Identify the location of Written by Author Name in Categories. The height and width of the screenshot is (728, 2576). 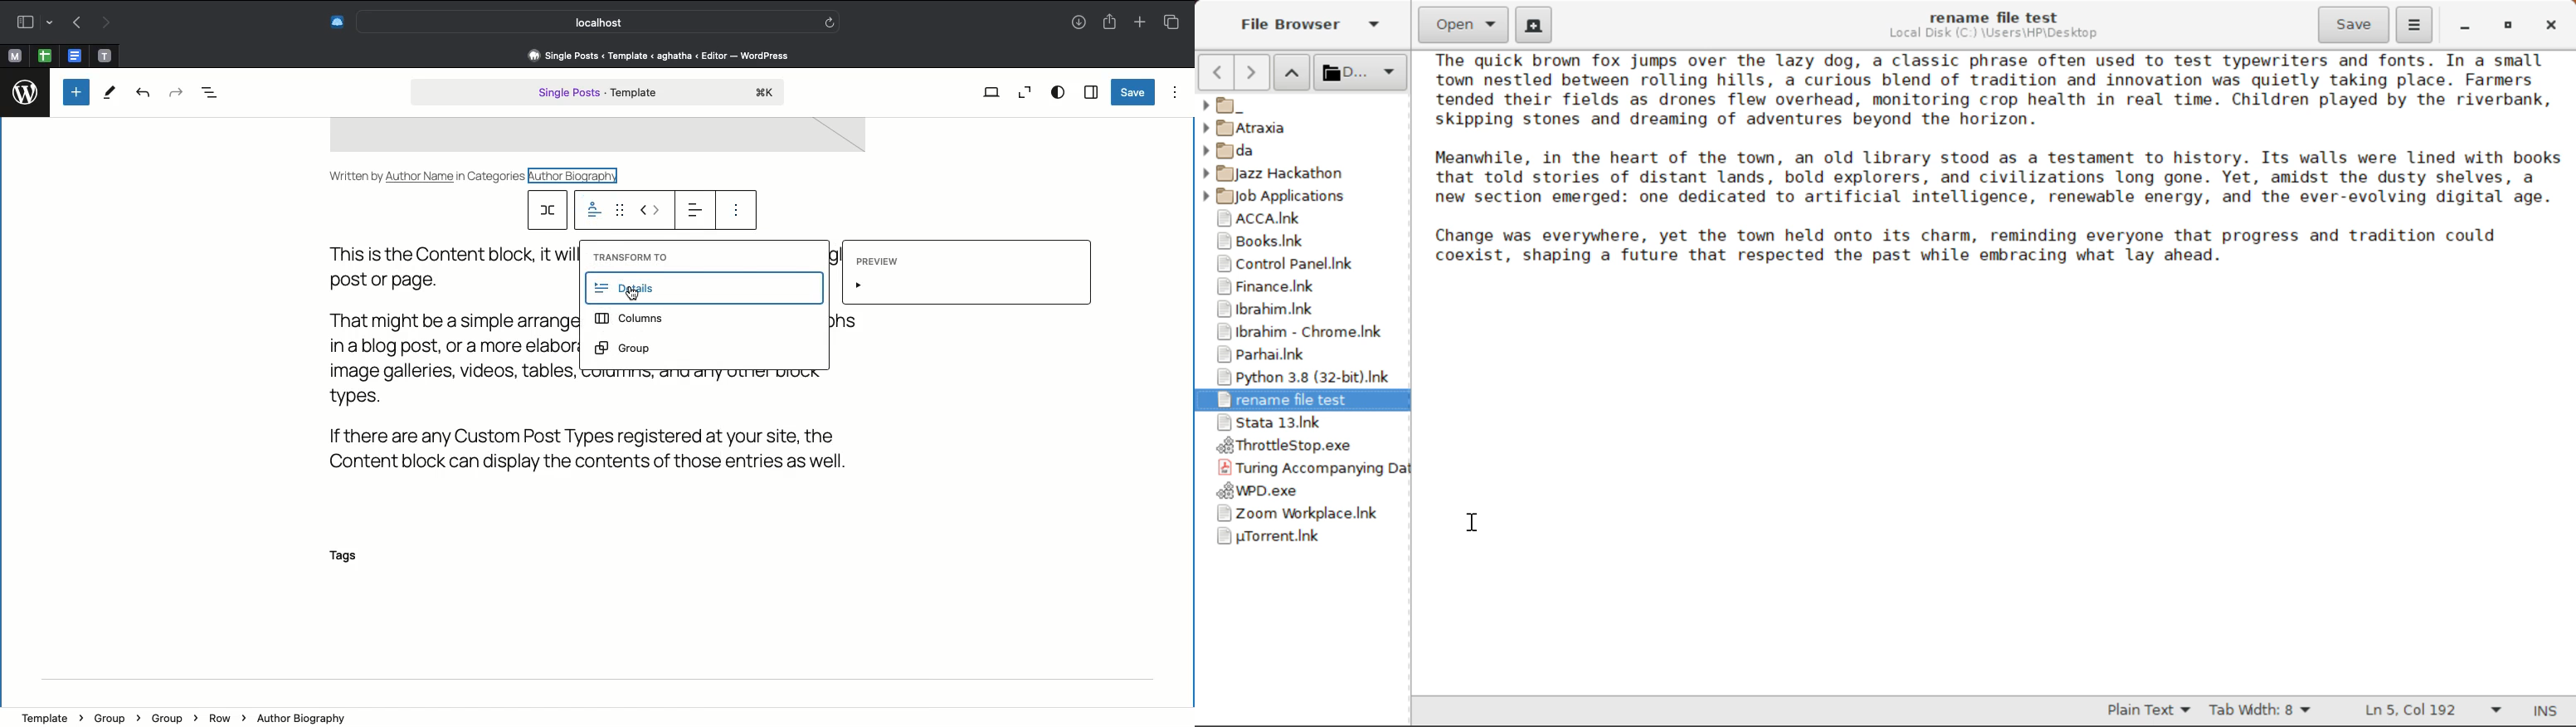
(428, 174).